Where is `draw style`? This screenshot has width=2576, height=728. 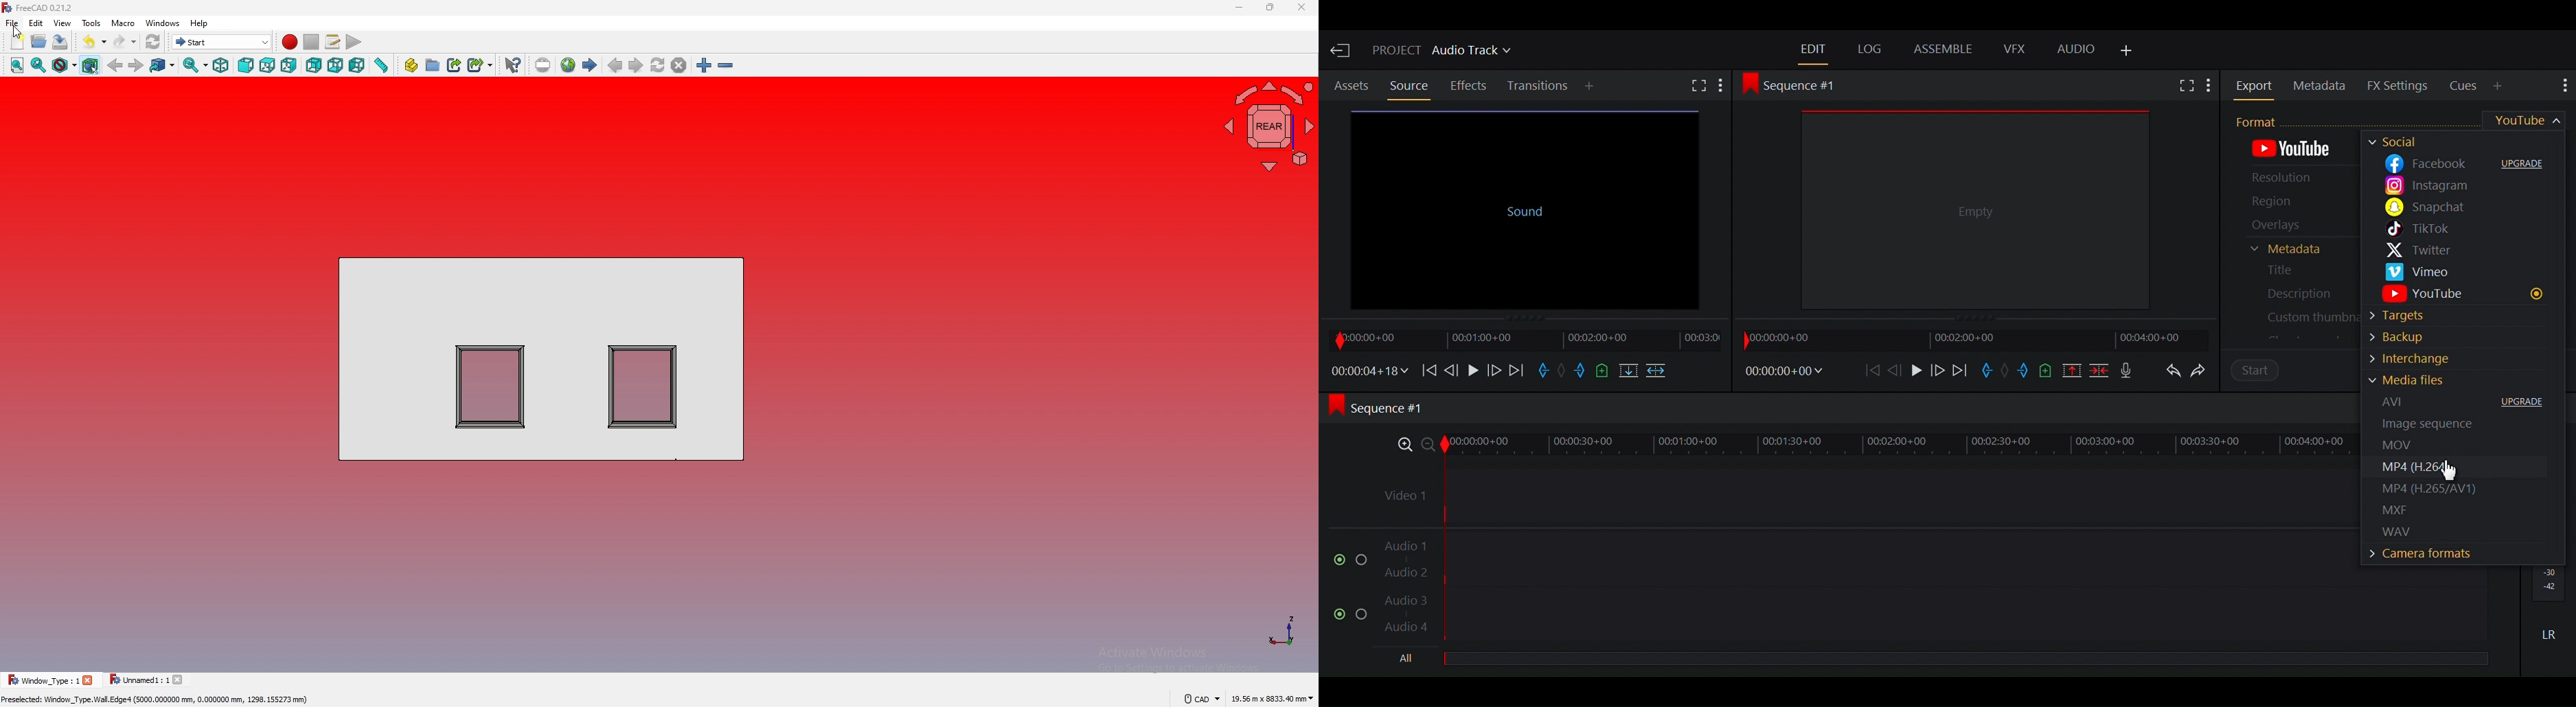 draw style is located at coordinates (65, 66).